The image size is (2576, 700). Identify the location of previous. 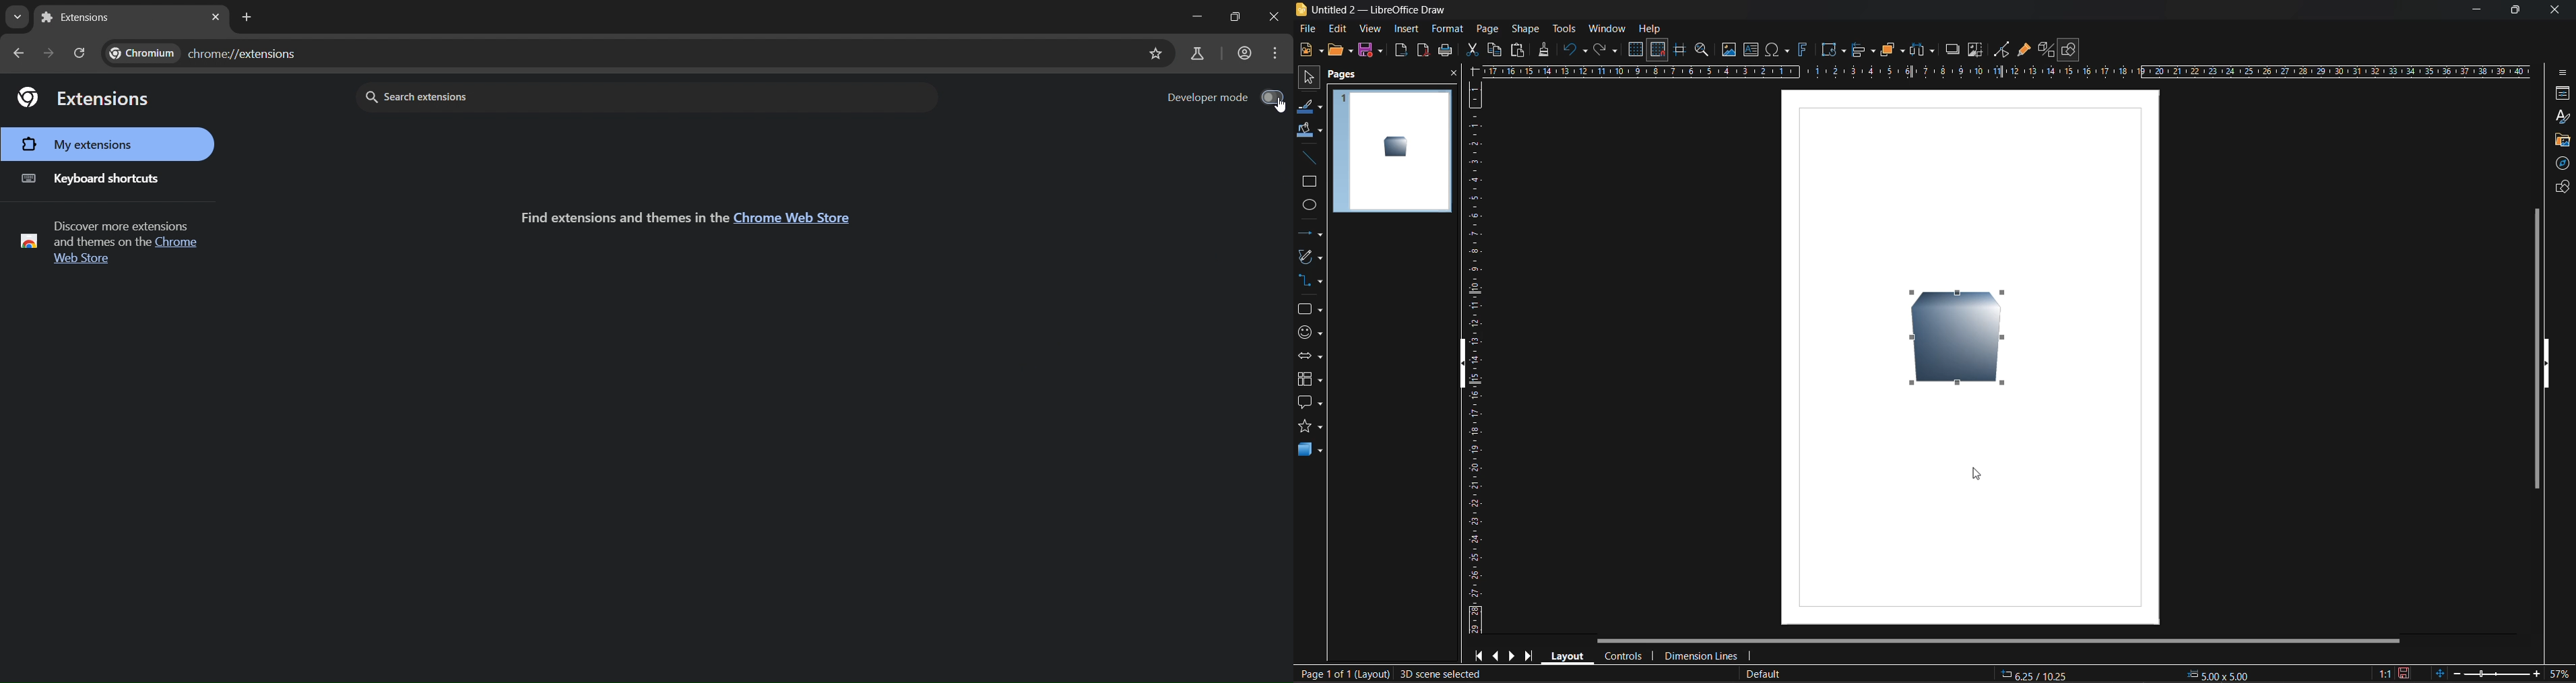
(1498, 655).